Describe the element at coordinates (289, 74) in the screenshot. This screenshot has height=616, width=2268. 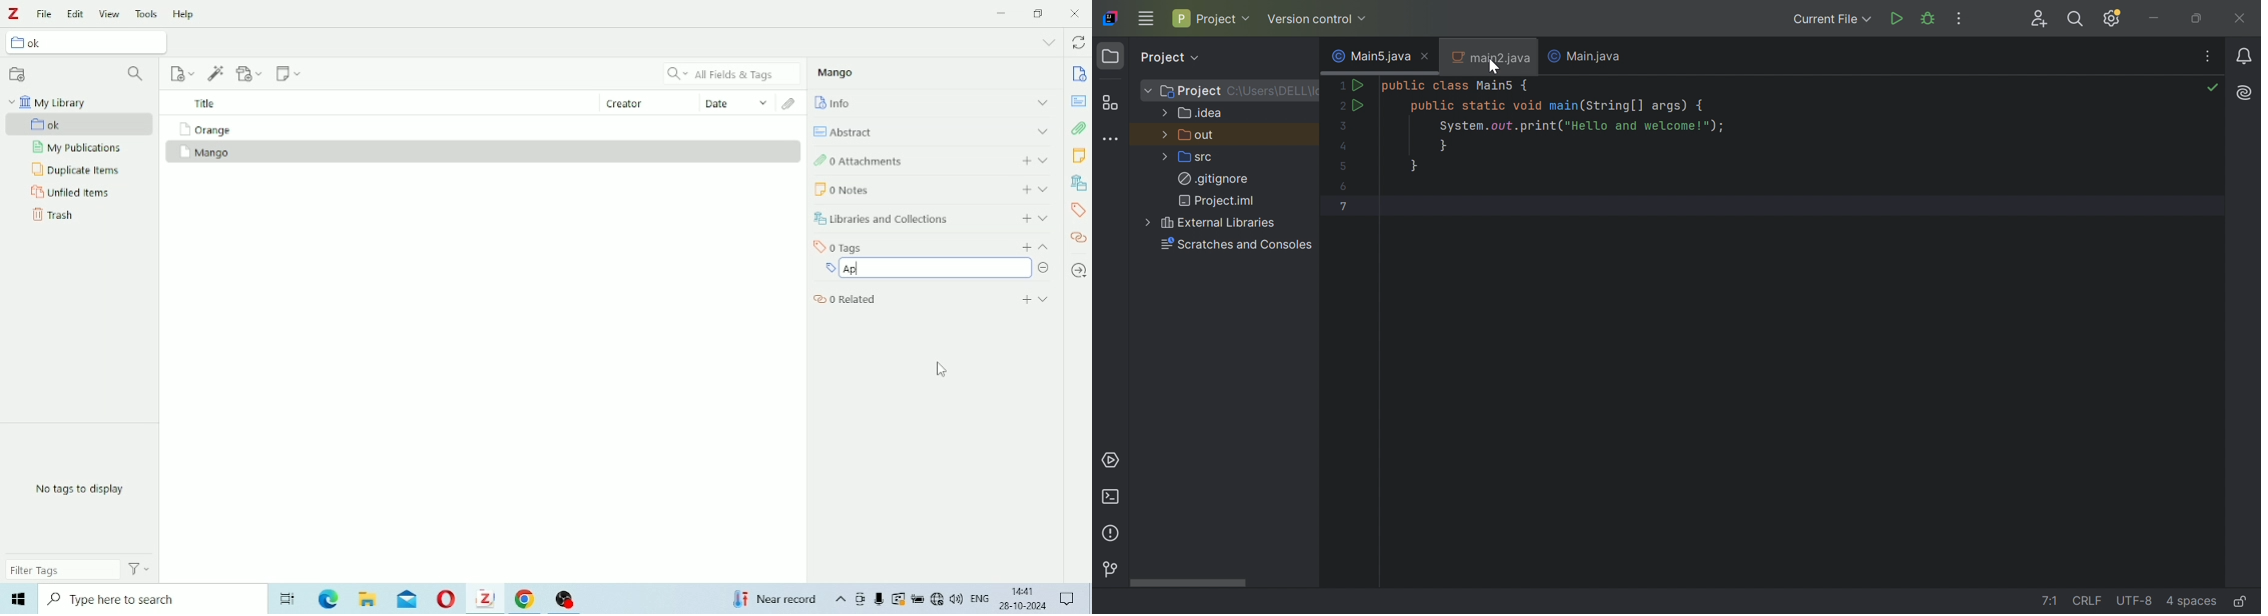
I see `New Note` at that location.